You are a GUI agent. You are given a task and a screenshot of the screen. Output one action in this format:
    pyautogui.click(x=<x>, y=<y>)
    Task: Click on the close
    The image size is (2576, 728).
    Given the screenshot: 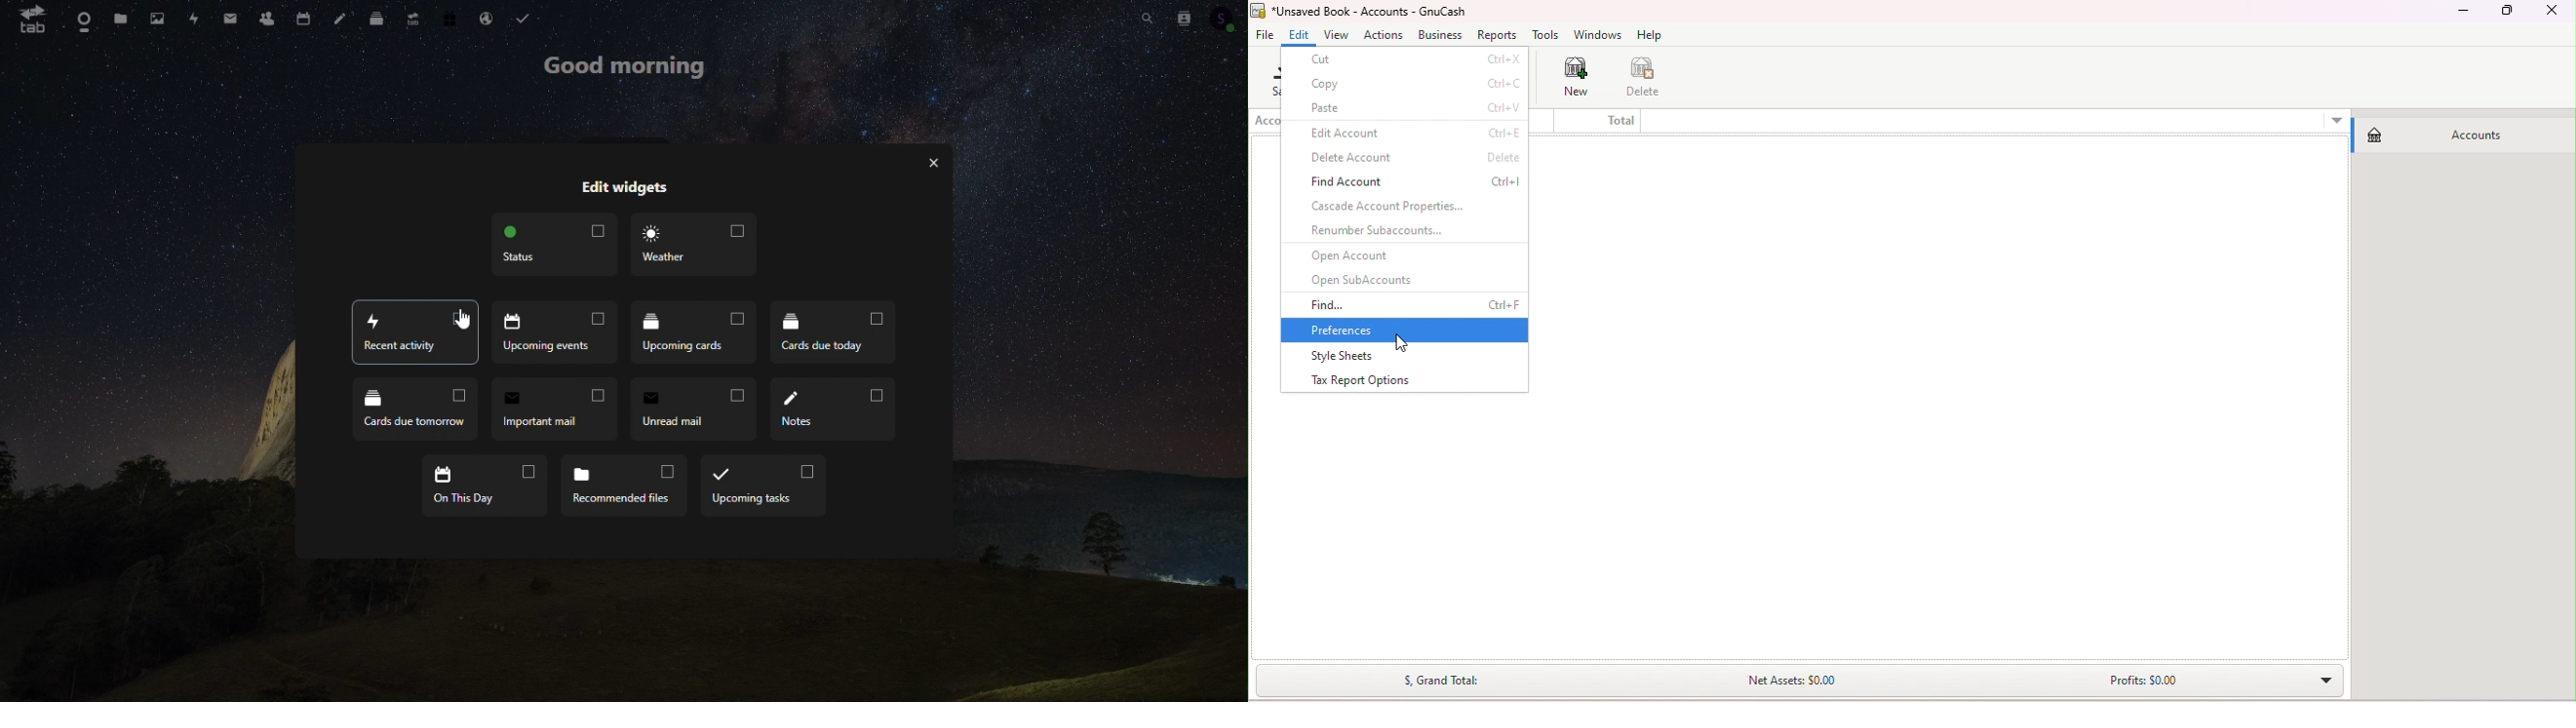 What is the action you would take?
    pyautogui.click(x=935, y=164)
    